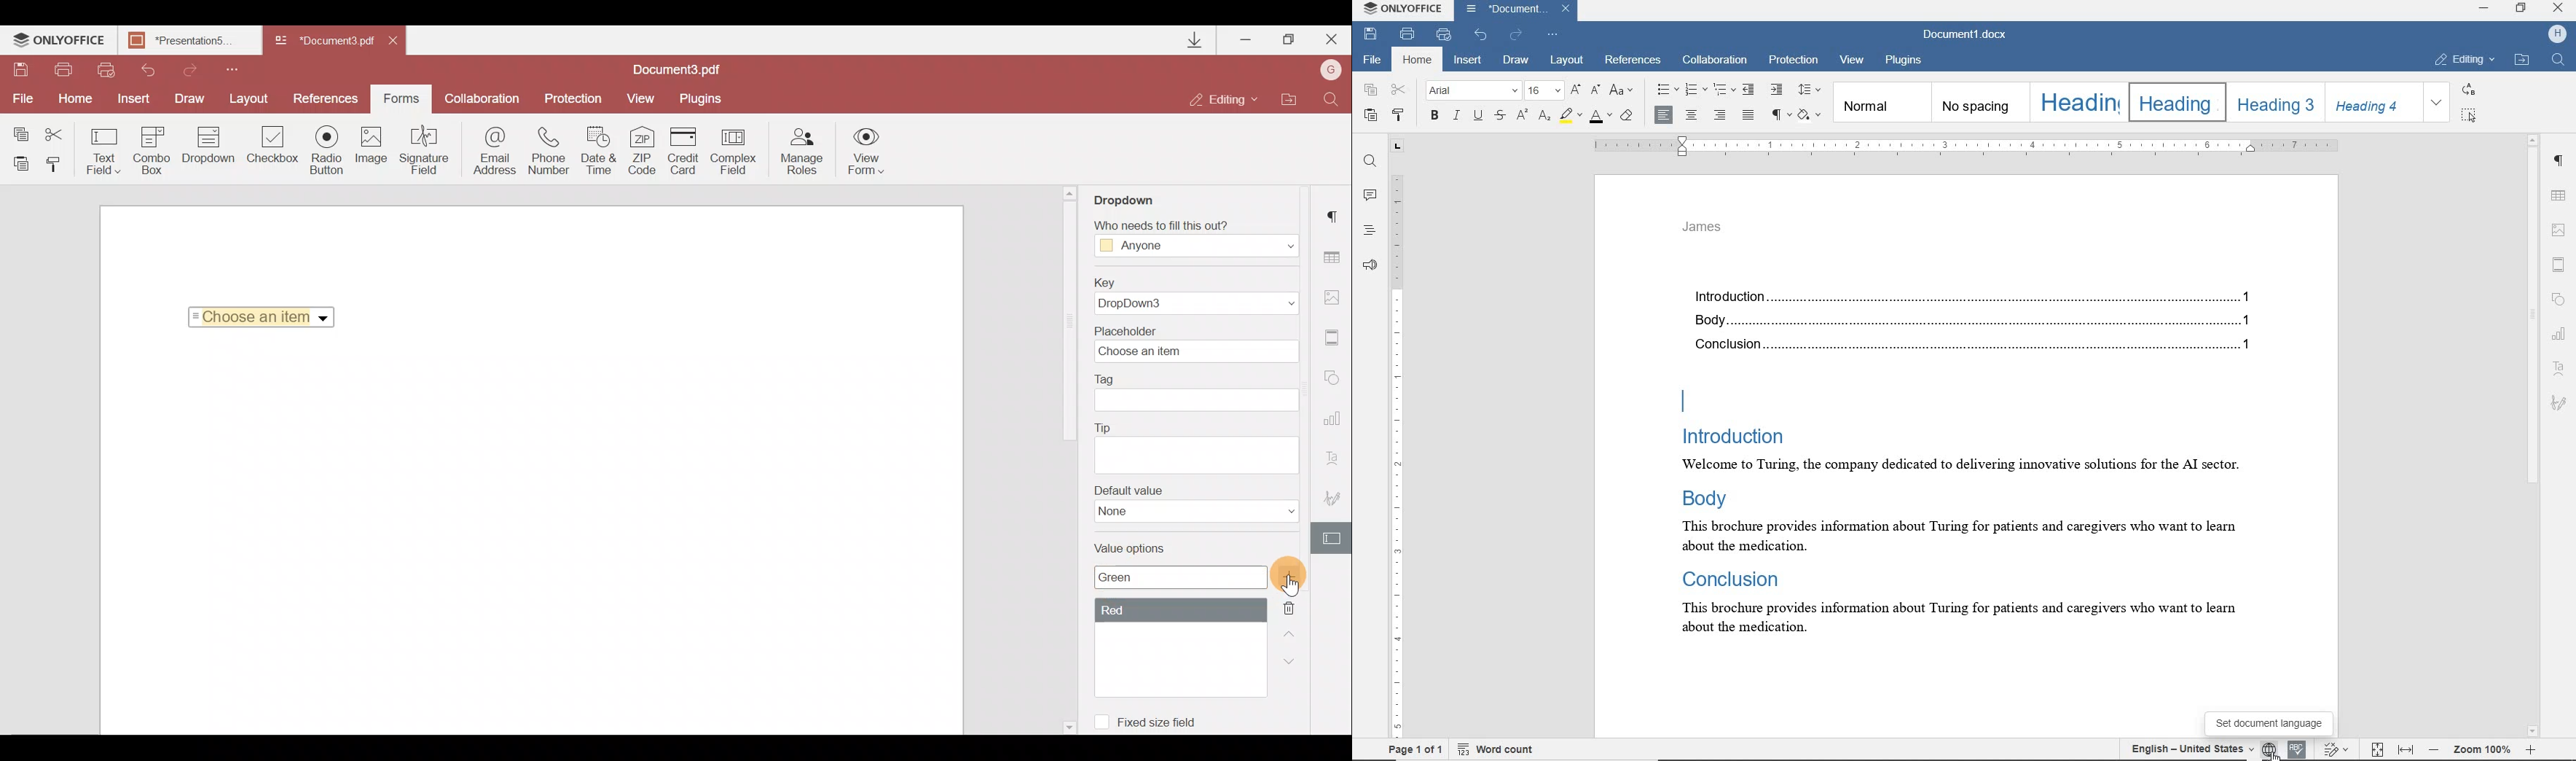  Describe the element at coordinates (1286, 661) in the screenshot. I see `Down` at that location.